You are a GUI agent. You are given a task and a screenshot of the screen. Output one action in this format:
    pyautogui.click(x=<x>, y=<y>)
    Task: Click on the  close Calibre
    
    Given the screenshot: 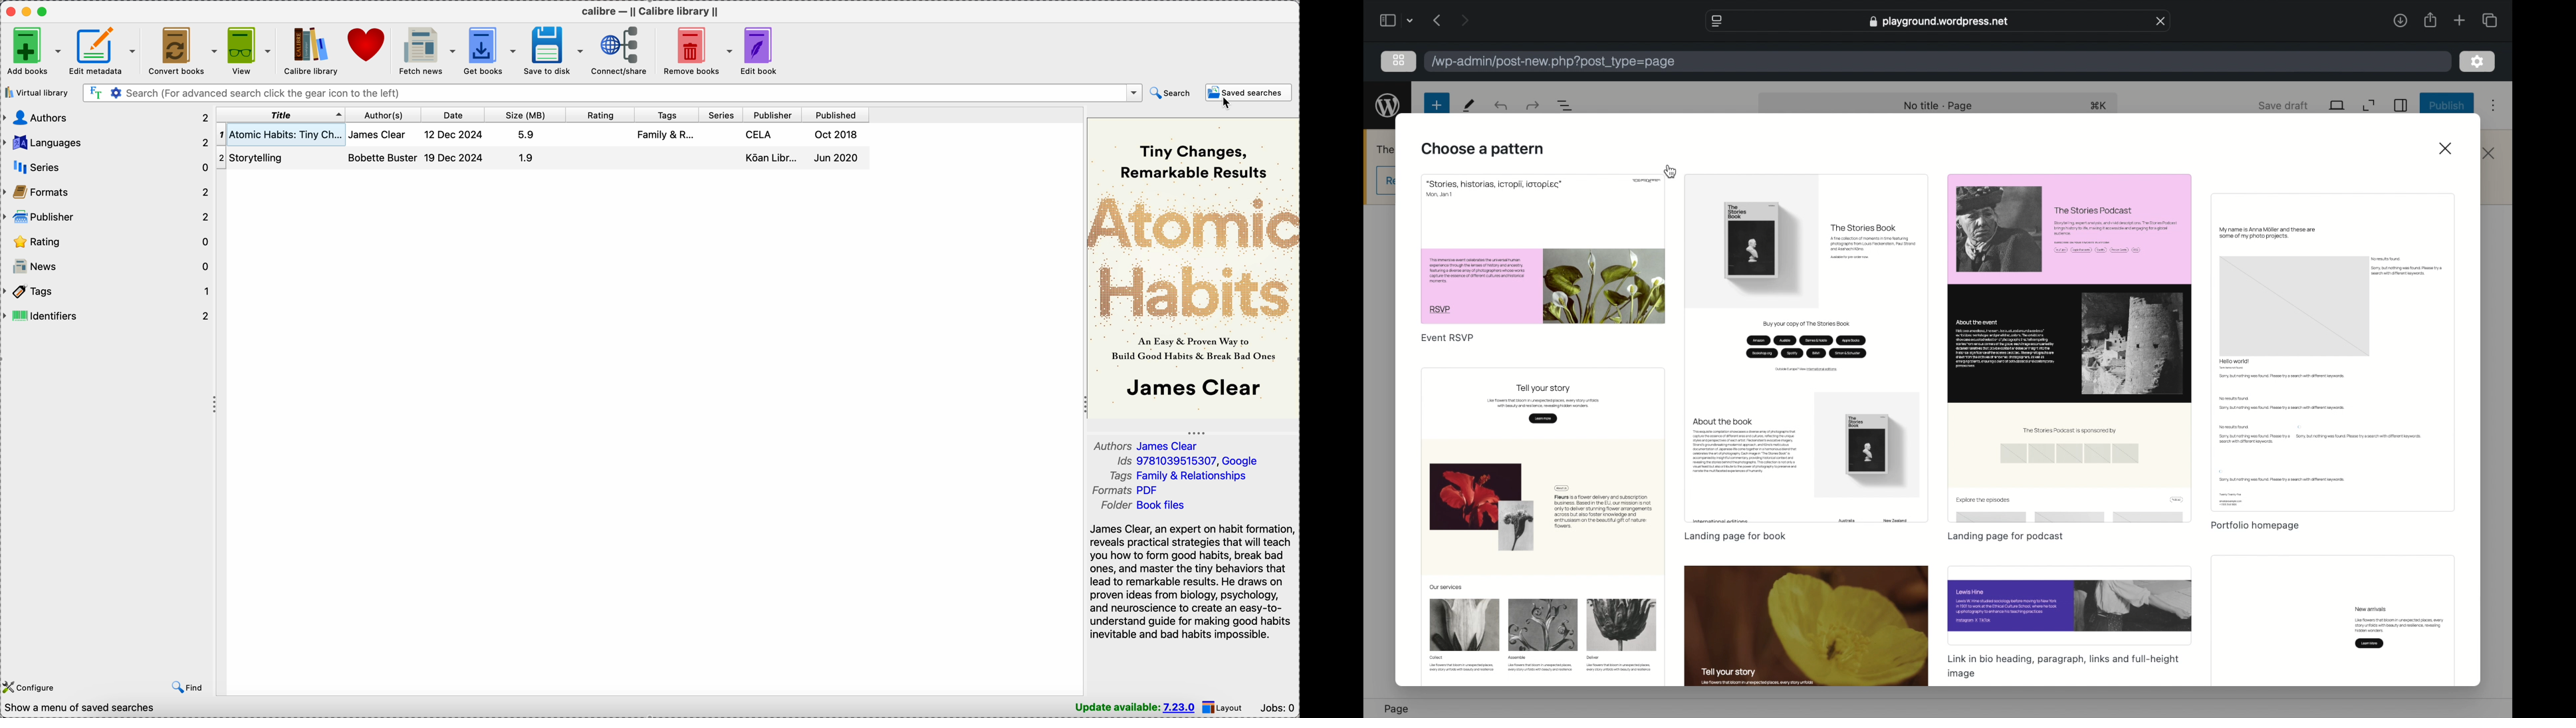 What is the action you would take?
    pyautogui.click(x=10, y=11)
    